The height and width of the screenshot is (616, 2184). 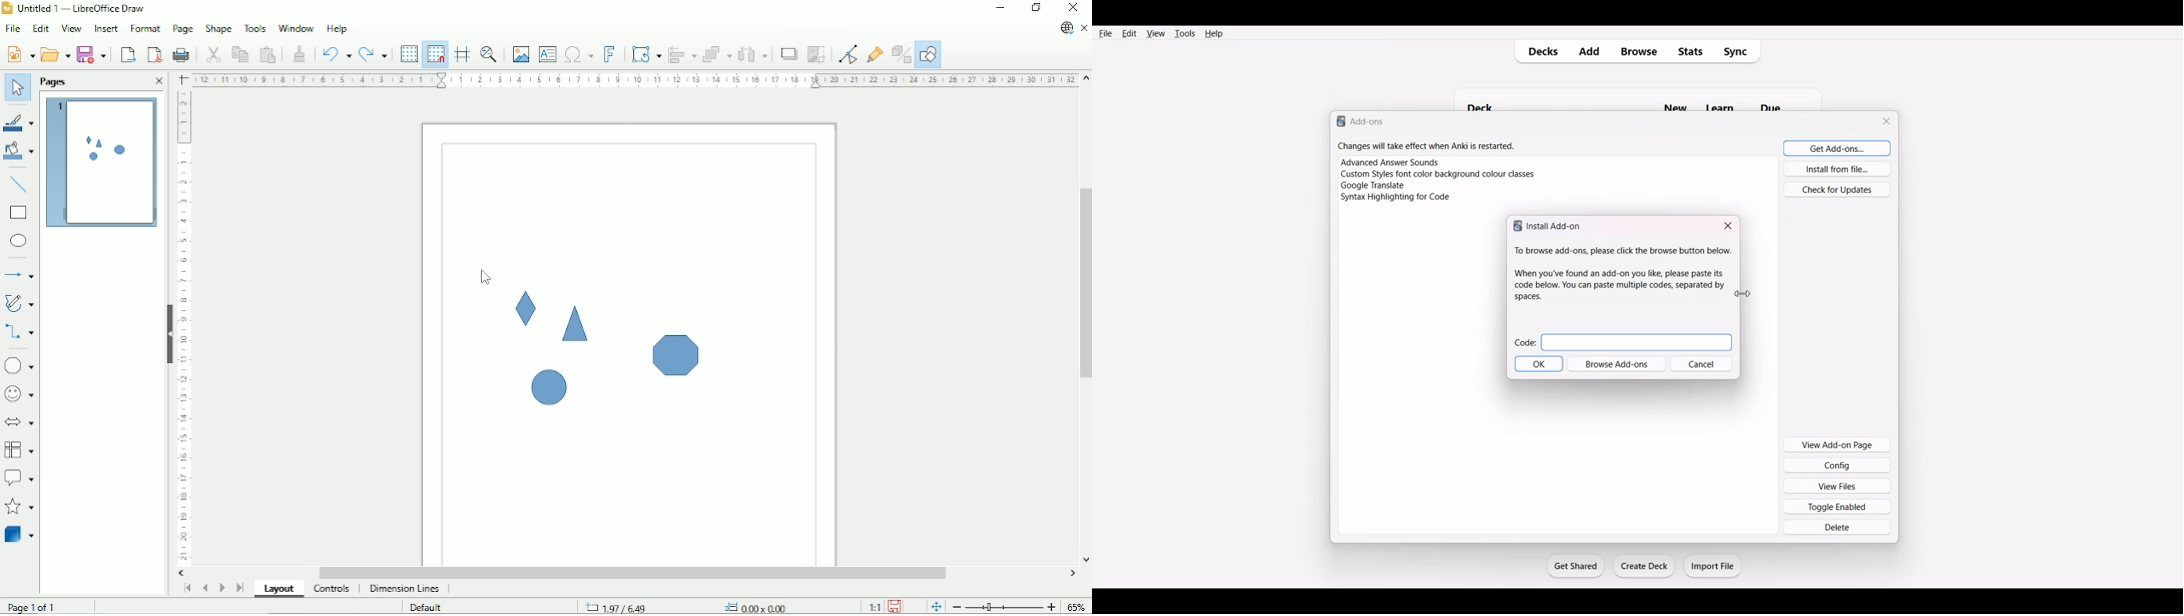 I want to click on rectangle, so click(x=18, y=213).